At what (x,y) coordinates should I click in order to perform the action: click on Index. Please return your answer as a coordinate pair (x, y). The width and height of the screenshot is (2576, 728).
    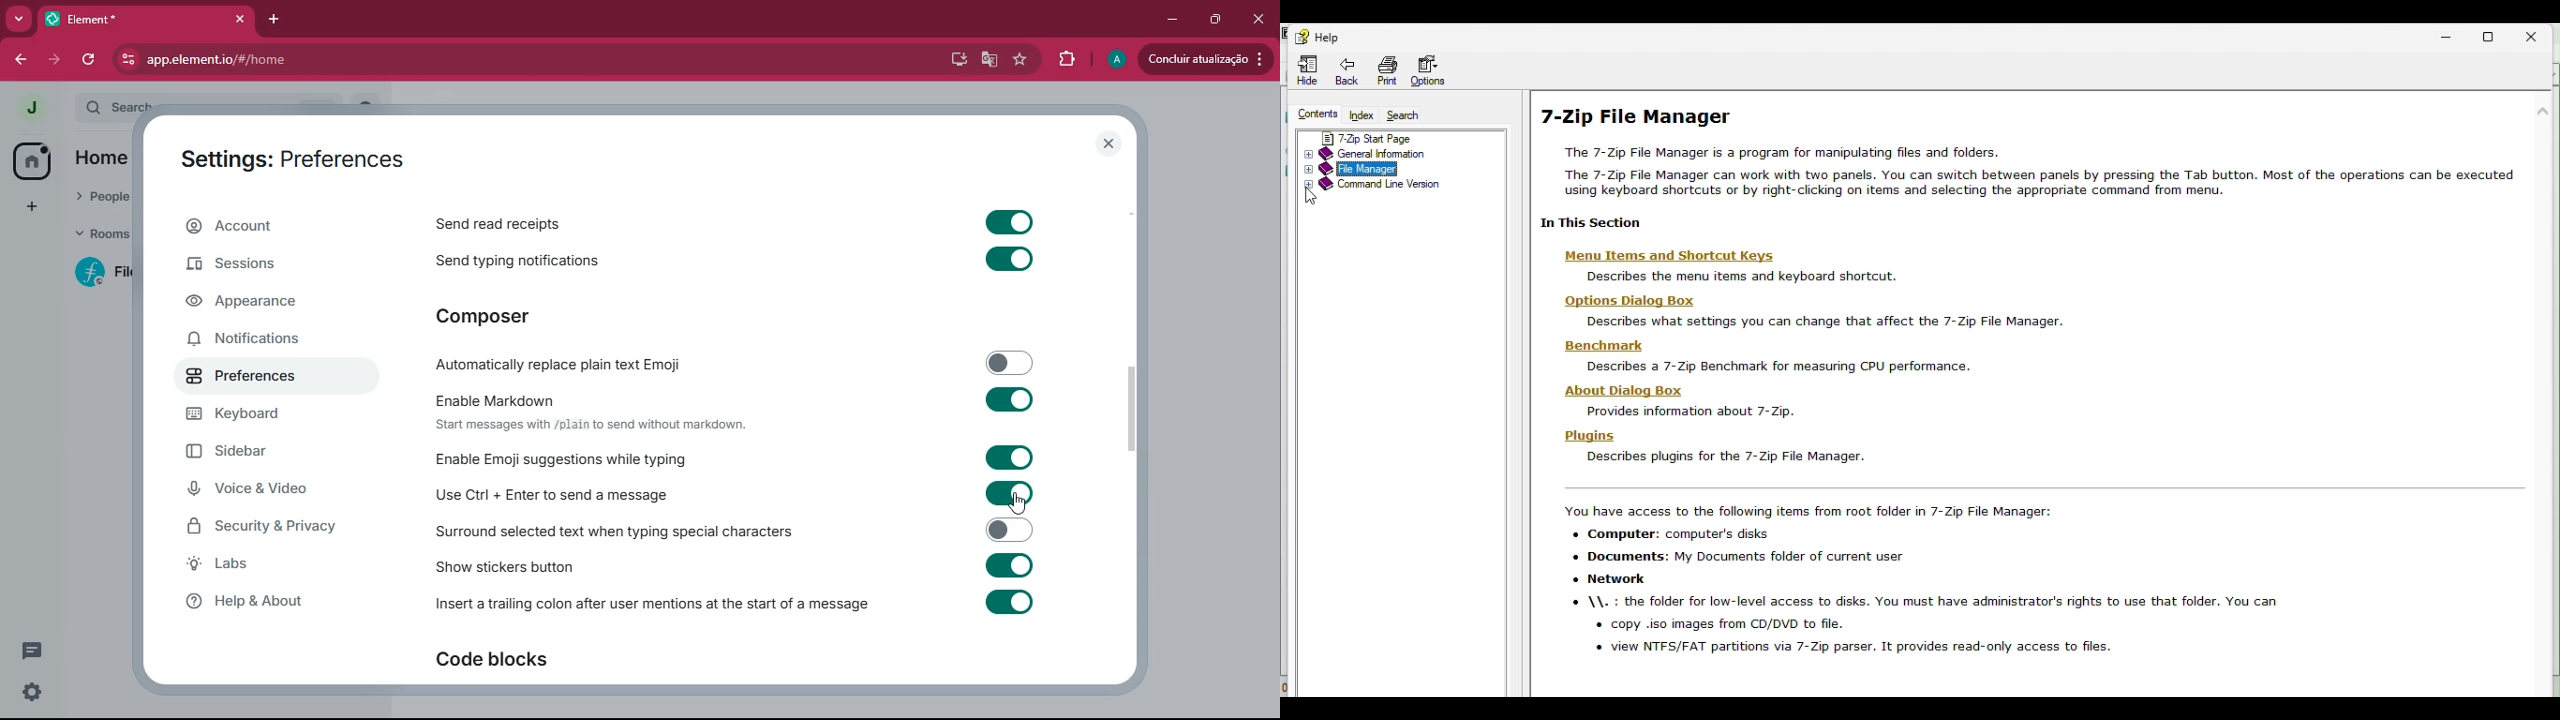
    Looking at the image, I should click on (1363, 111).